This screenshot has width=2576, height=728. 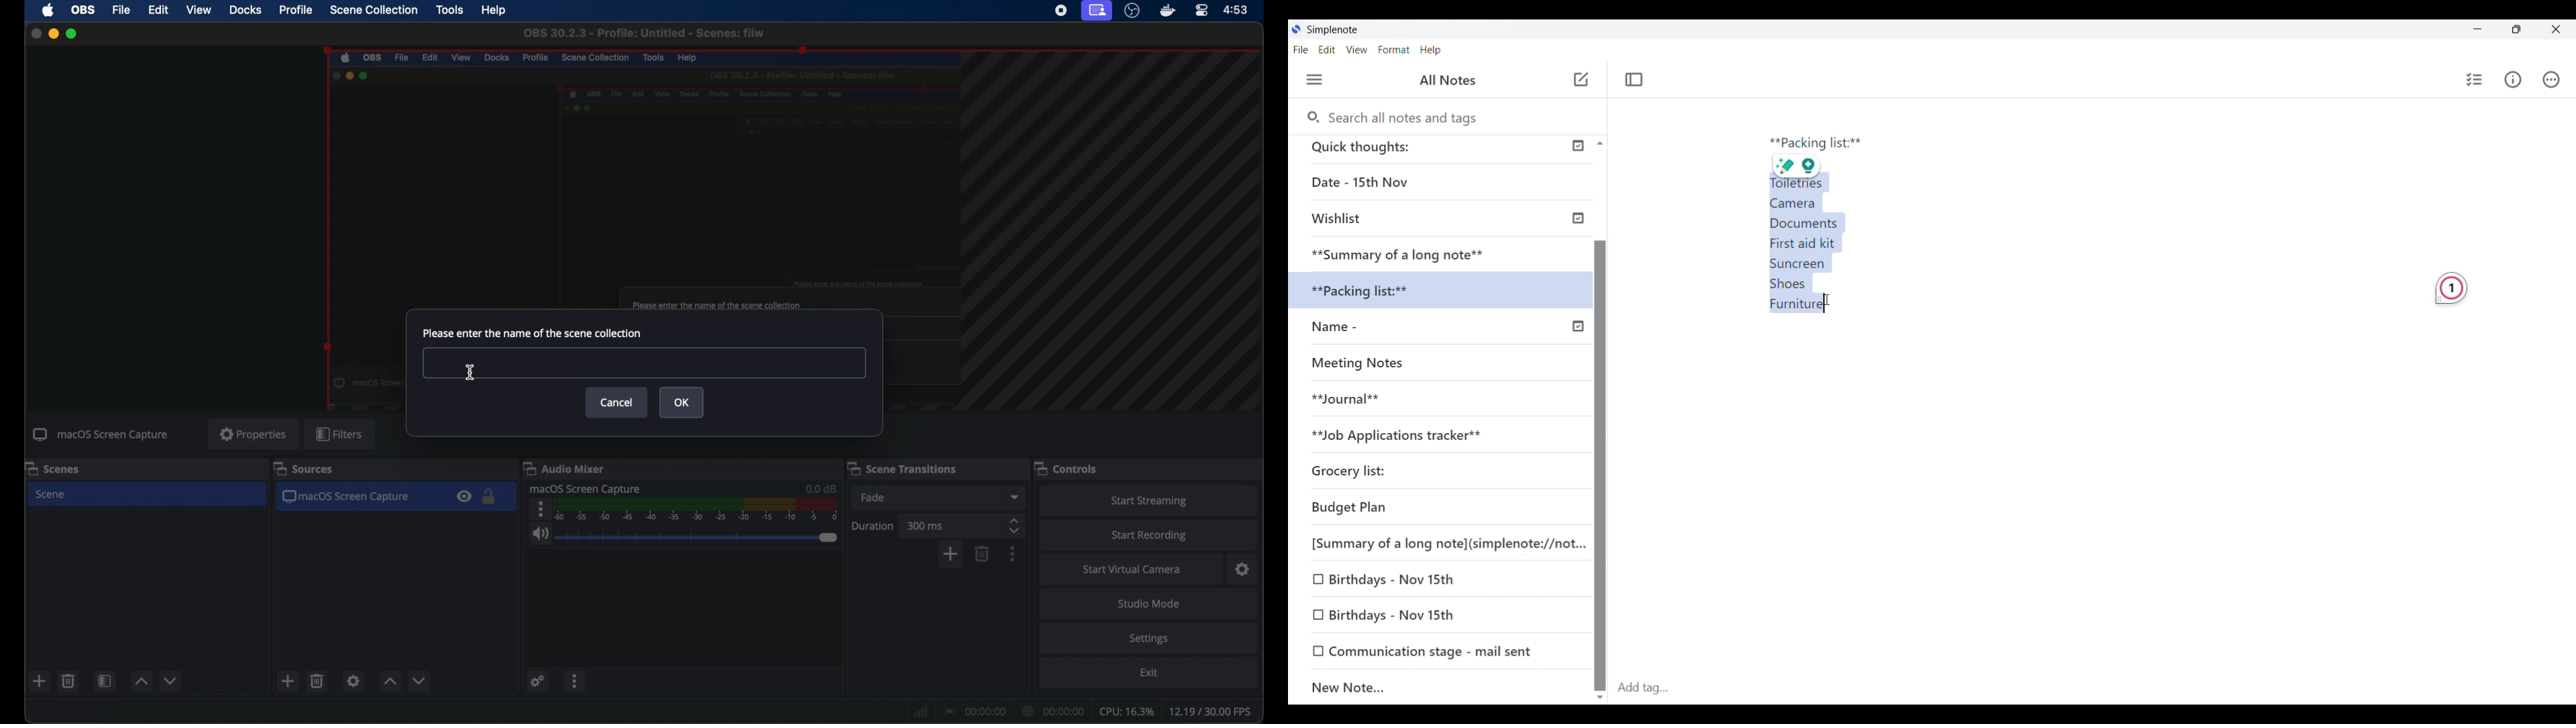 What do you see at coordinates (76, 35) in the screenshot?
I see `maximize` at bounding box center [76, 35].